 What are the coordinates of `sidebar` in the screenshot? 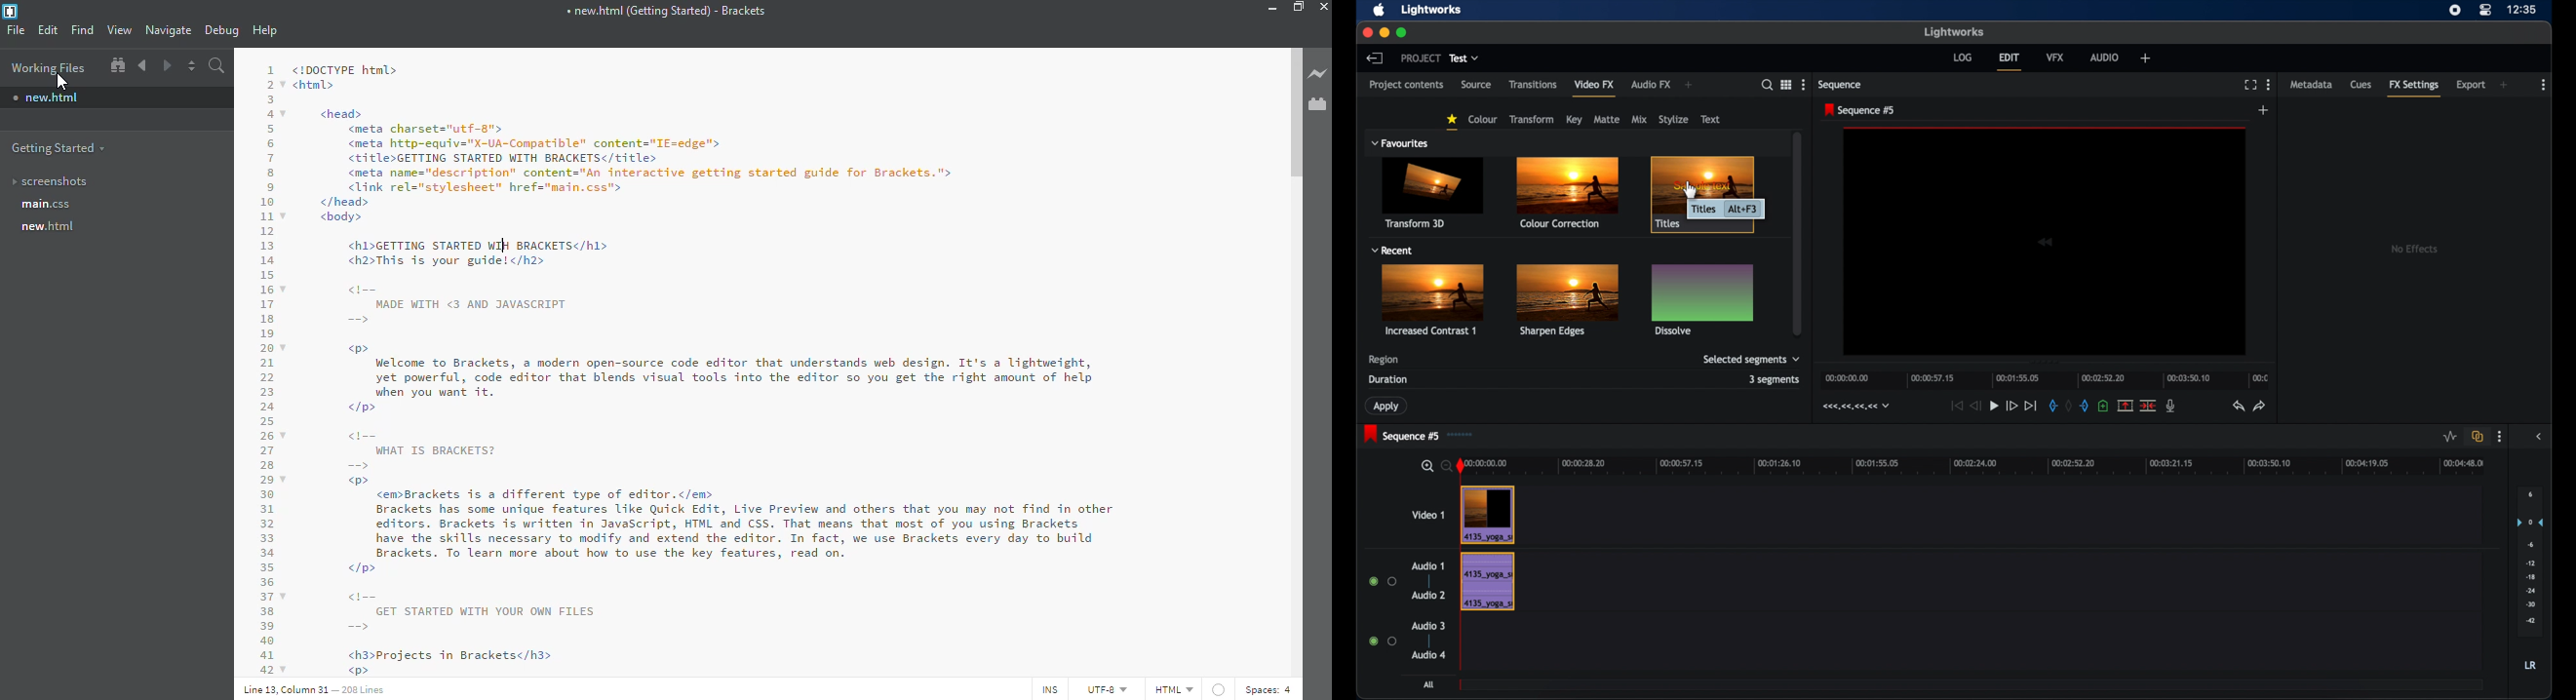 It's located at (2538, 436).